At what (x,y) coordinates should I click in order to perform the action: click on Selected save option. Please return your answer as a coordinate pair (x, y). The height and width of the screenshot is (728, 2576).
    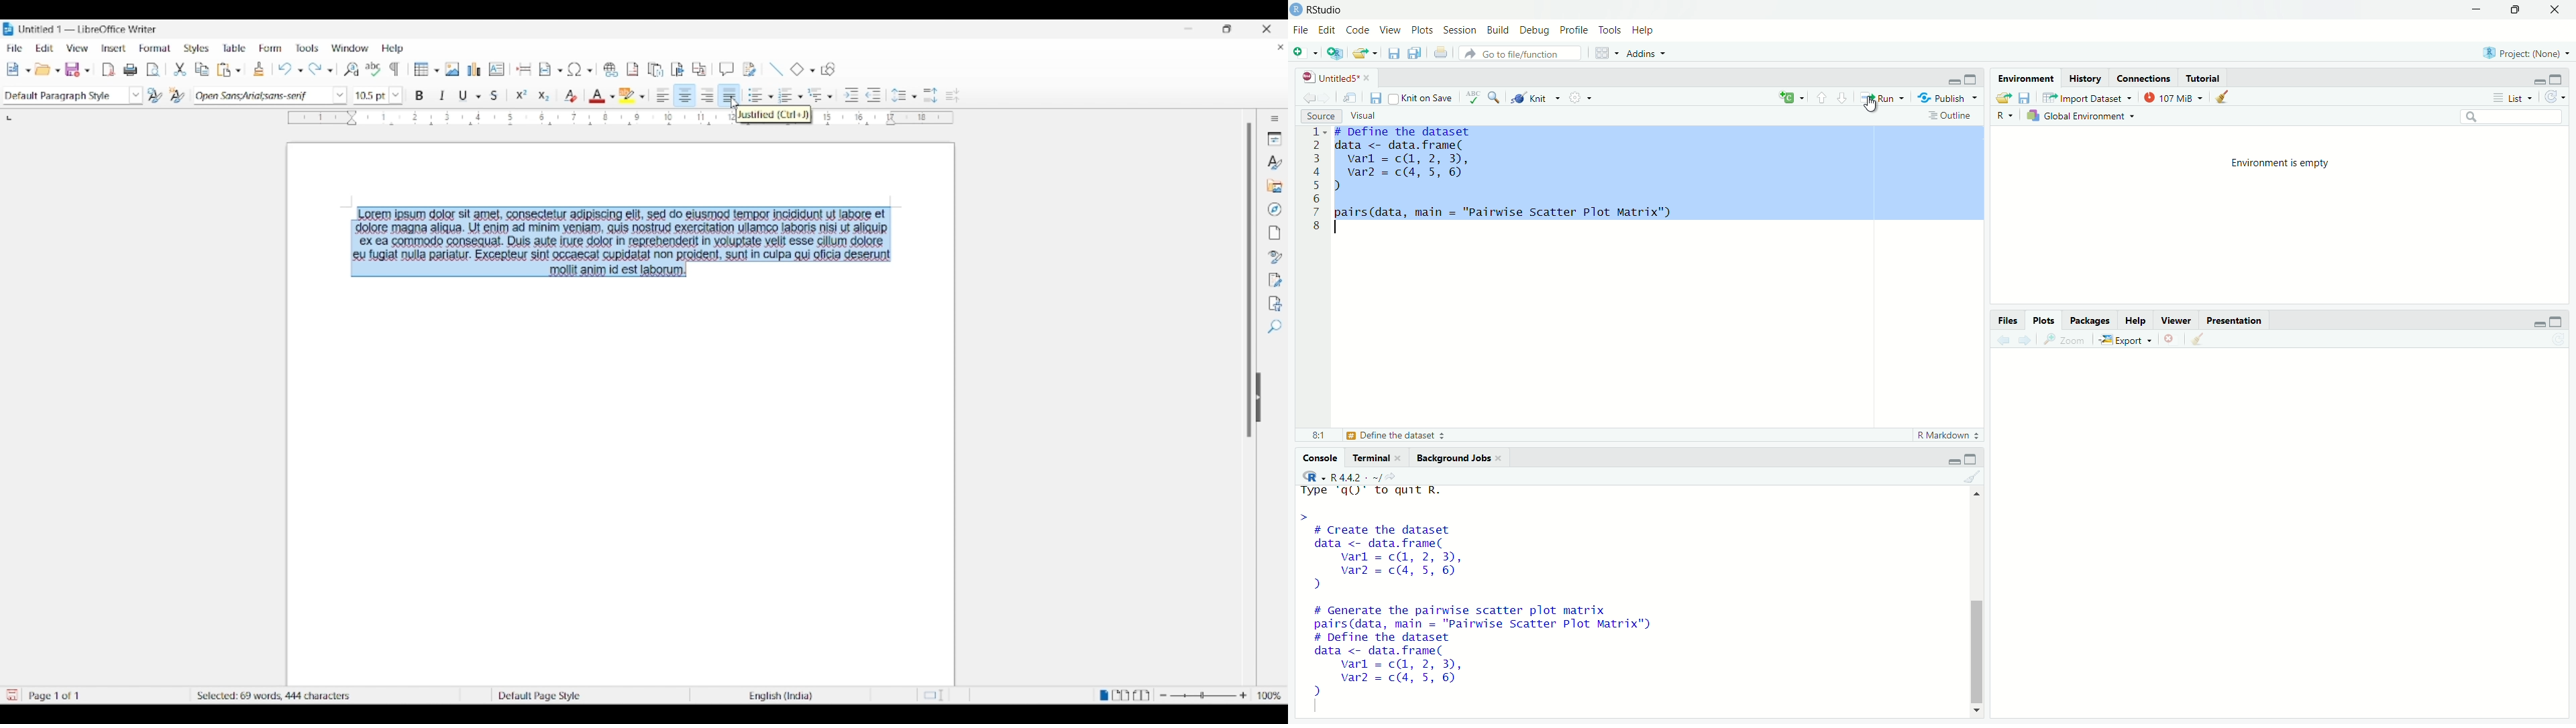
    Looking at the image, I should click on (76, 69).